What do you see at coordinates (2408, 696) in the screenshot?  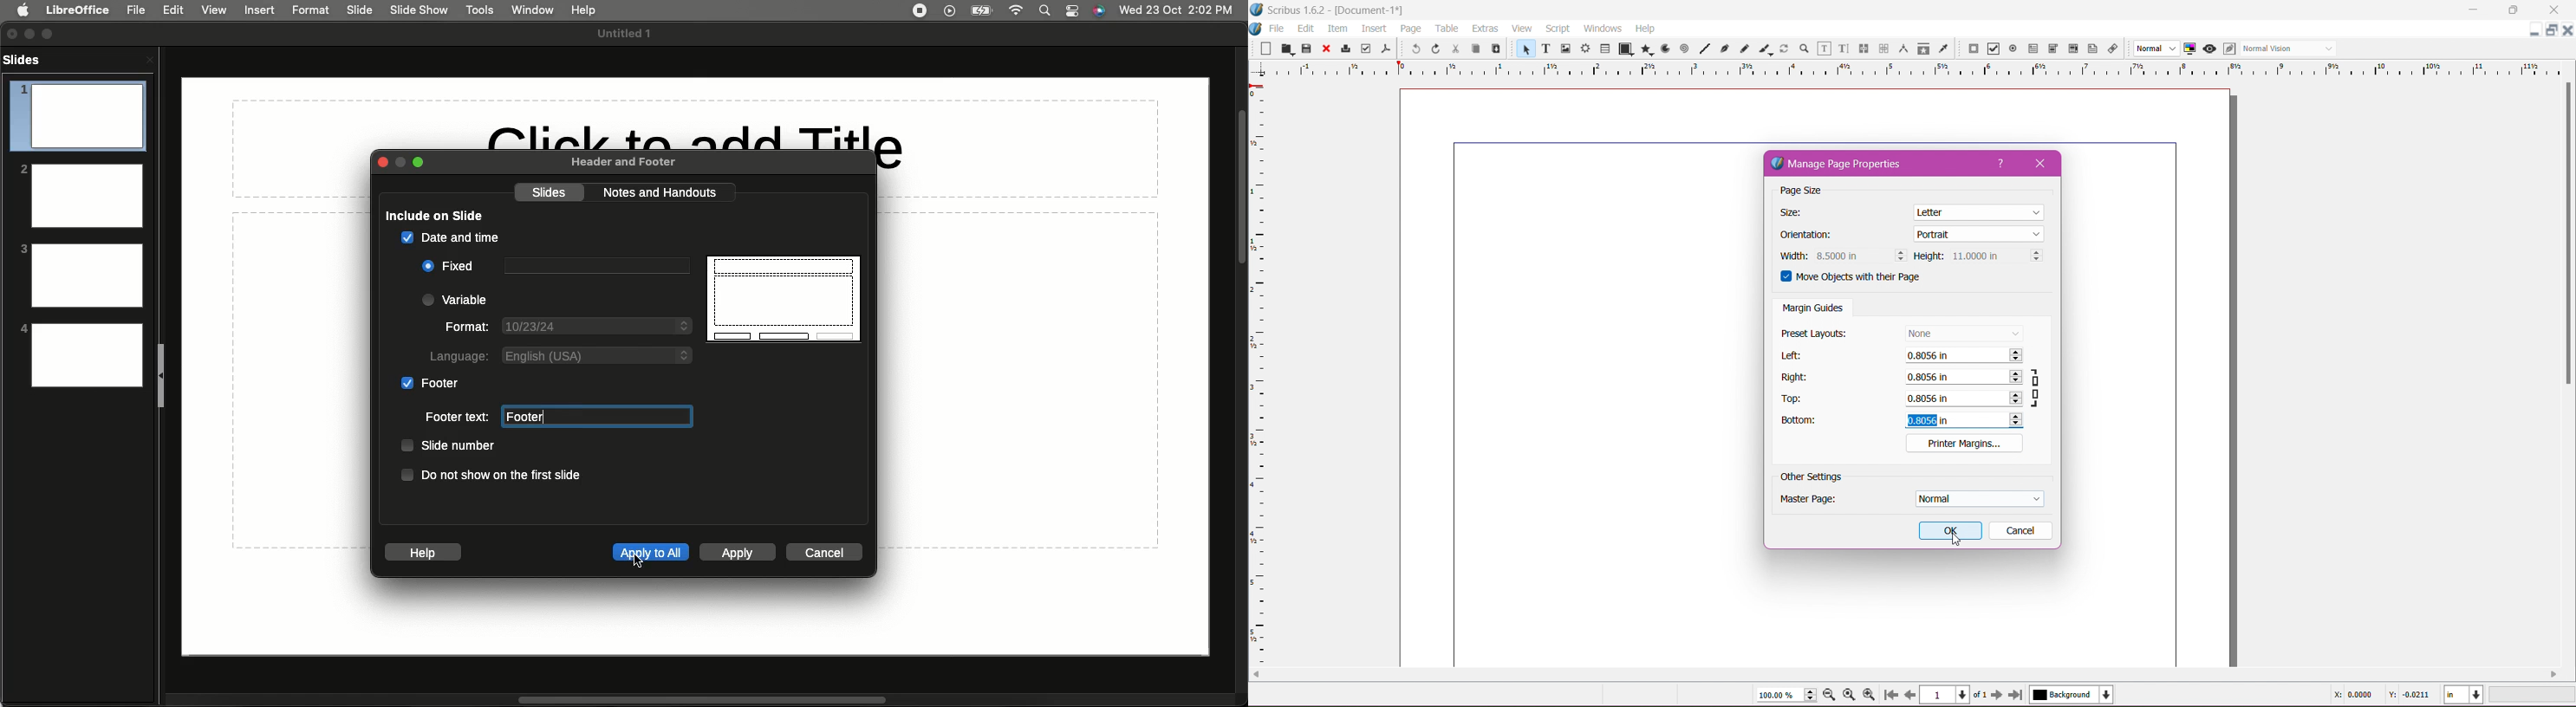 I see `Cursor Coordinate -Y ` at bounding box center [2408, 696].